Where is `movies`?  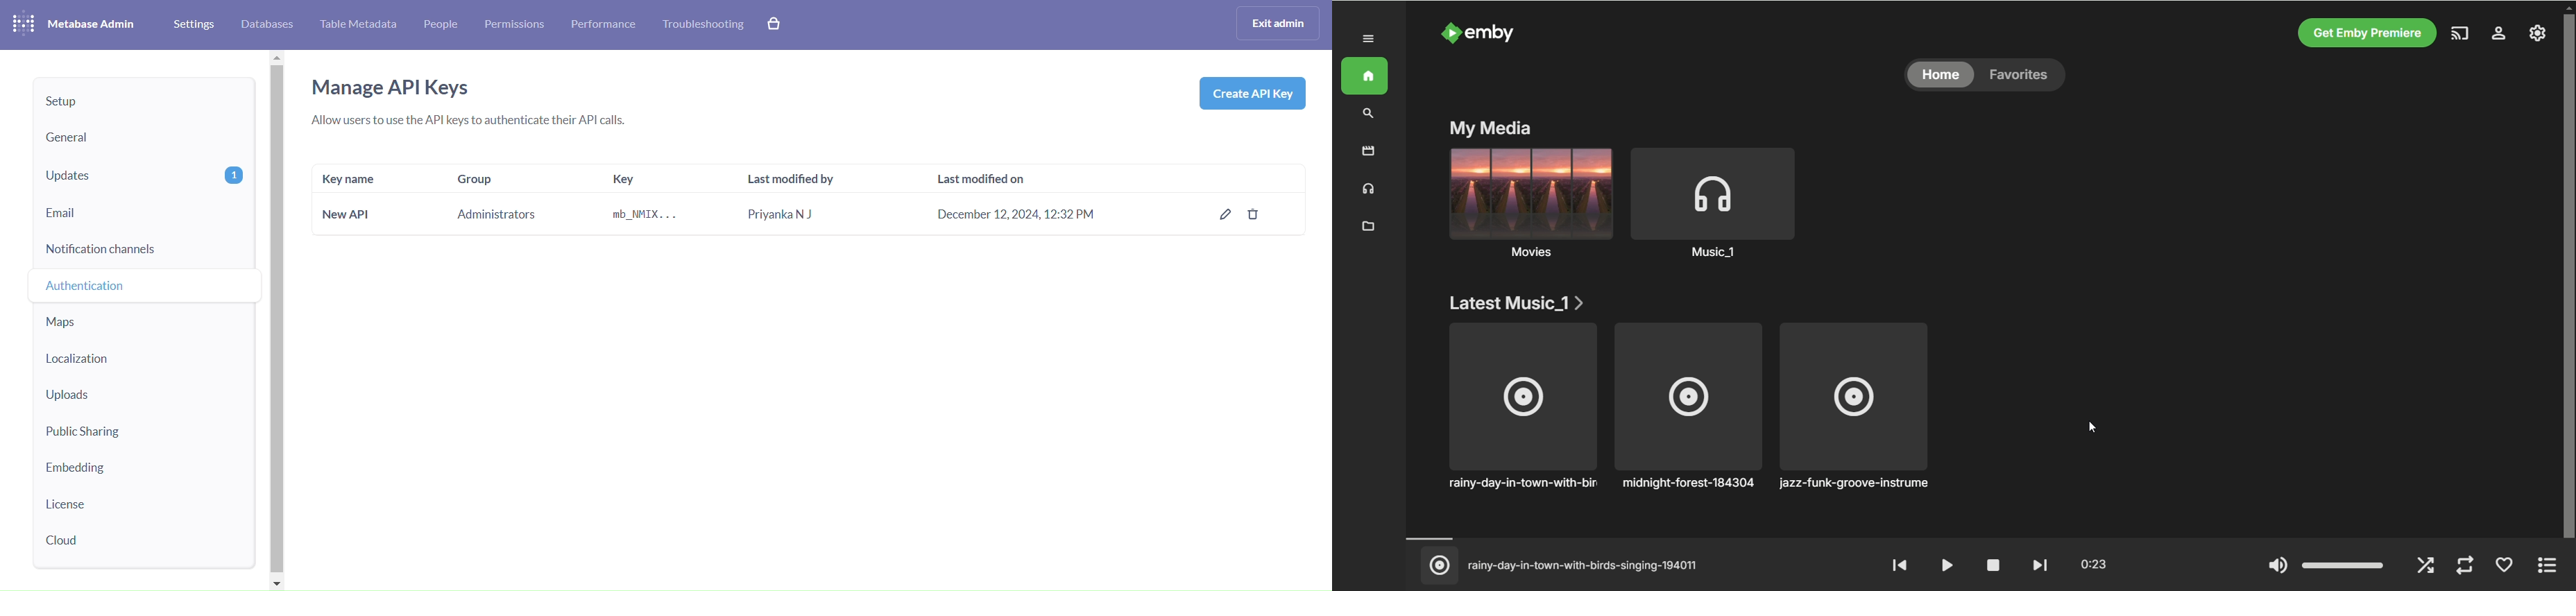
movies is located at coordinates (1369, 151).